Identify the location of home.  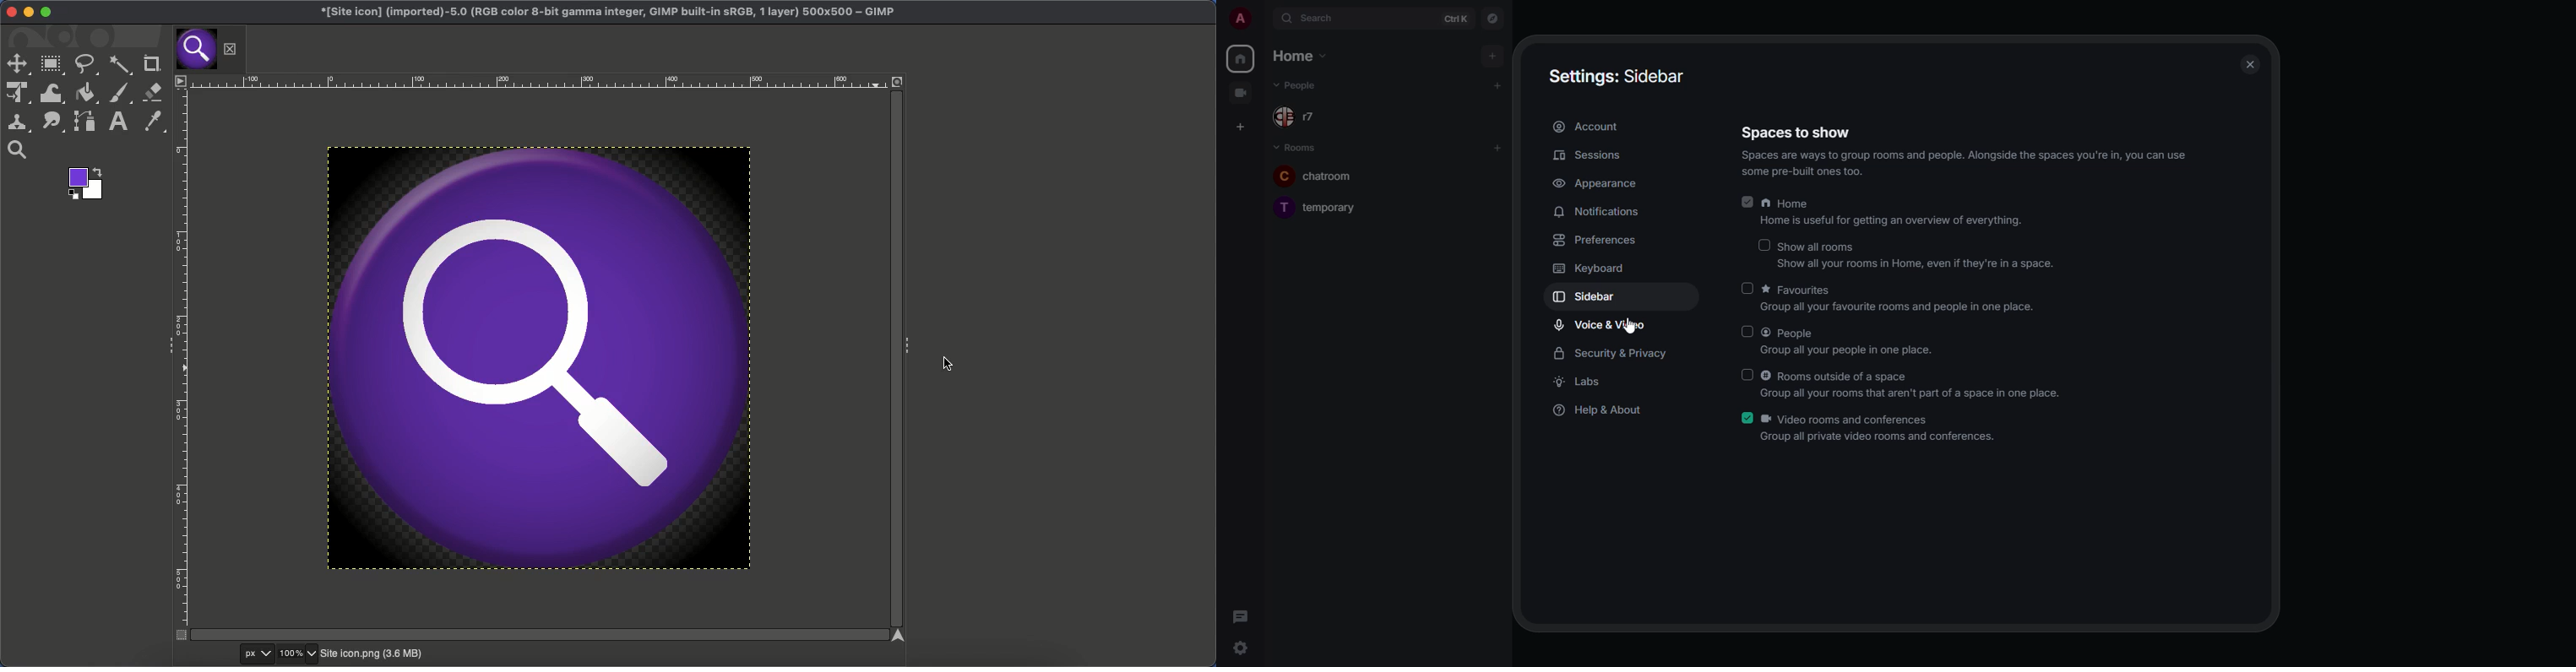
(1297, 55).